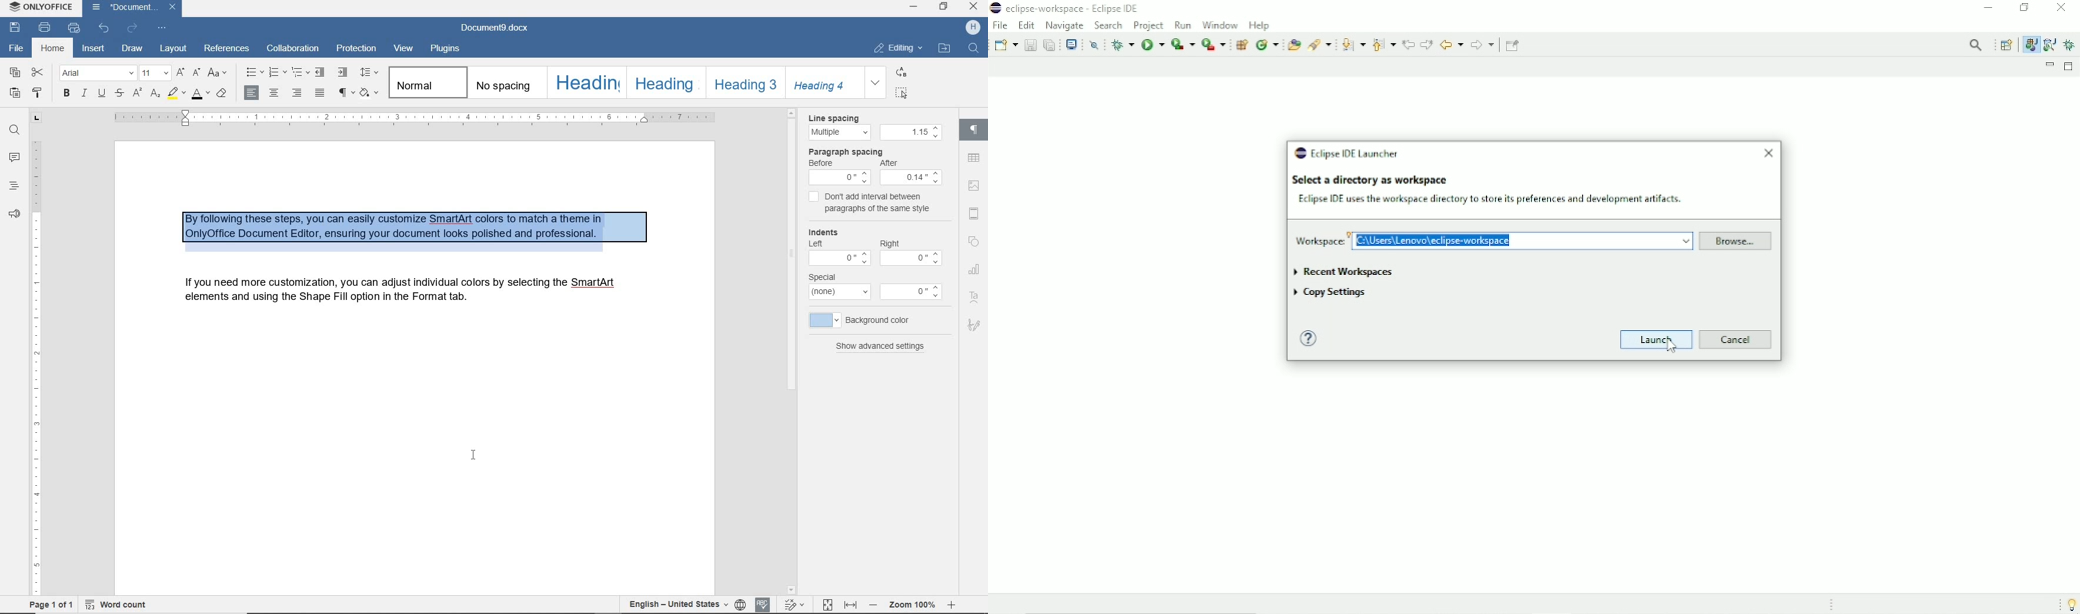 Image resolution: width=2100 pixels, height=616 pixels. What do you see at coordinates (275, 71) in the screenshot?
I see `numbering` at bounding box center [275, 71].